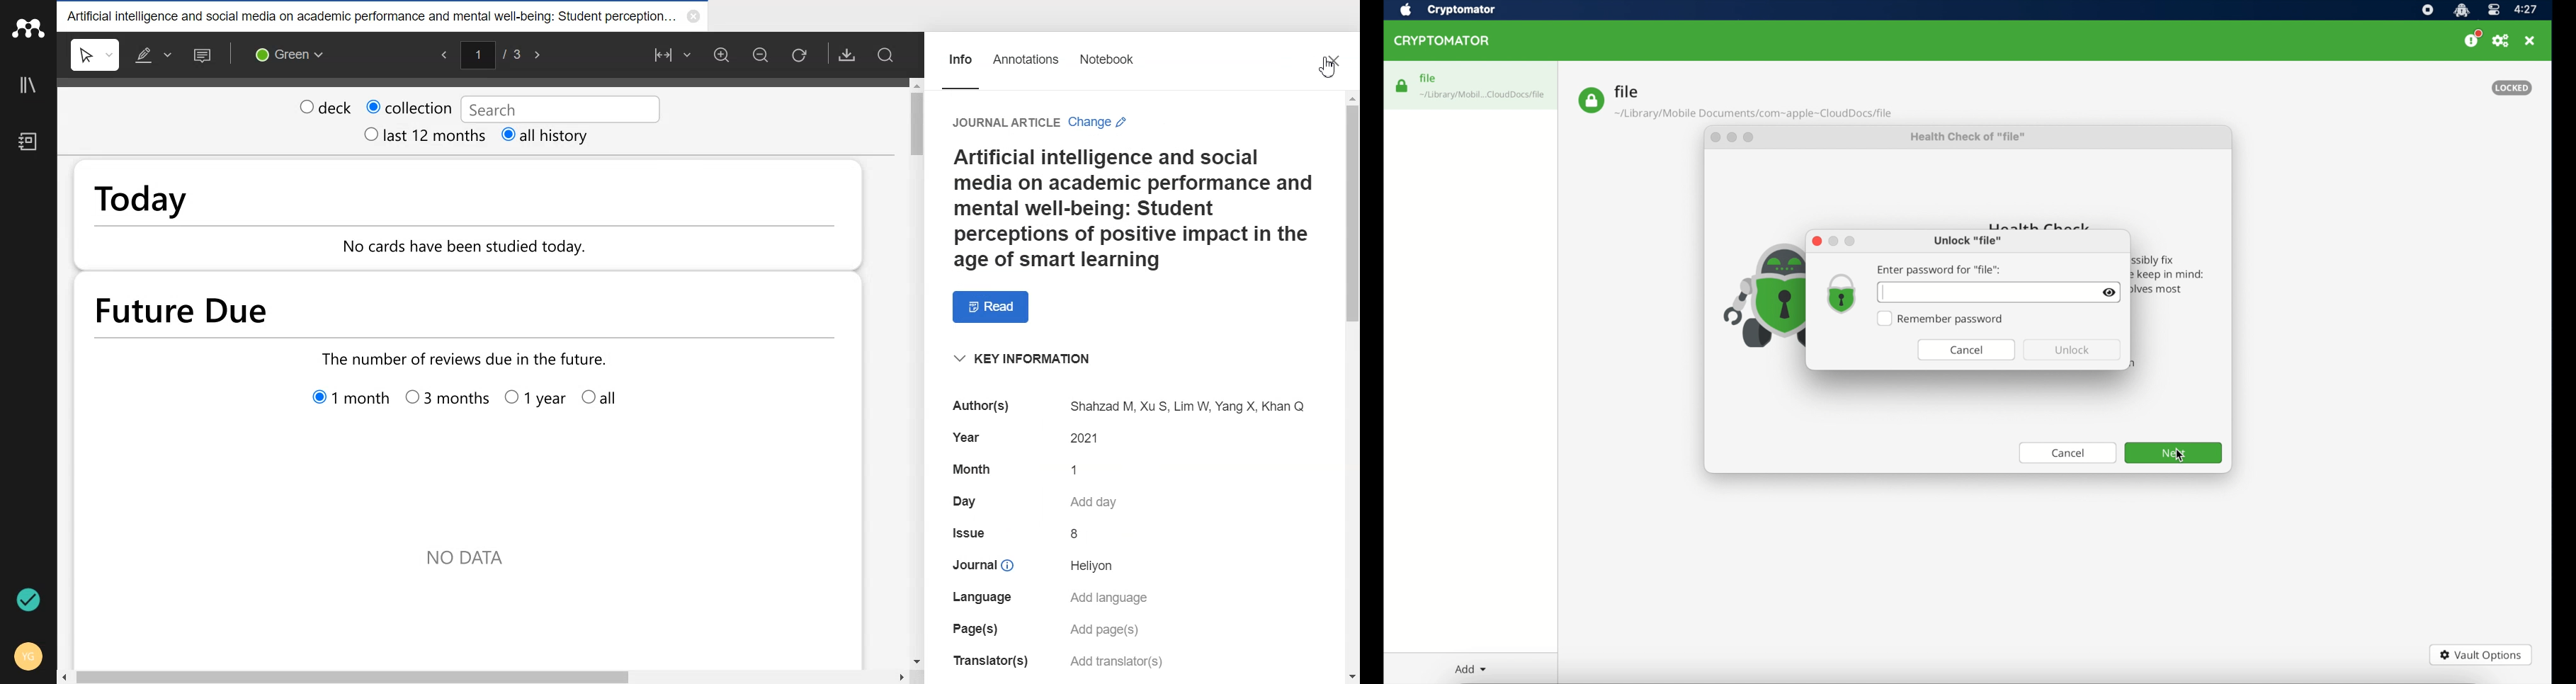  Describe the element at coordinates (325, 106) in the screenshot. I see `deck` at that location.